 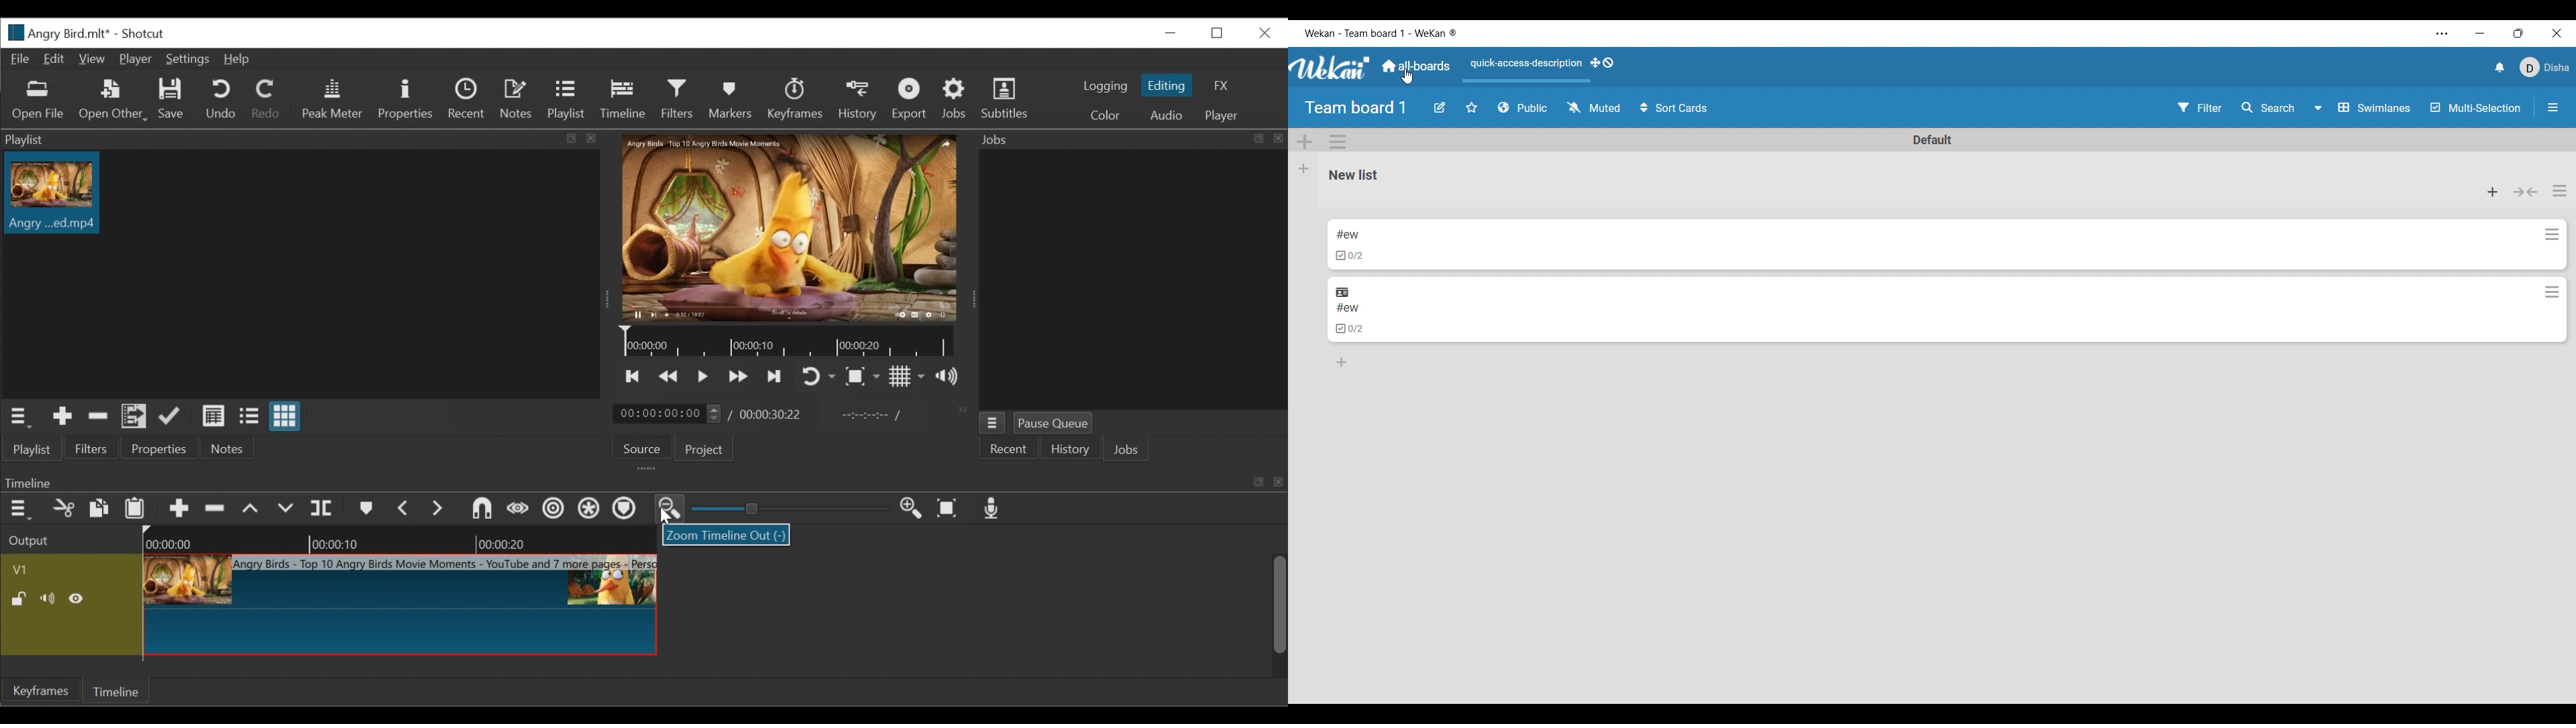 What do you see at coordinates (1331, 68) in the screenshot?
I see `Software logo` at bounding box center [1331, 68].